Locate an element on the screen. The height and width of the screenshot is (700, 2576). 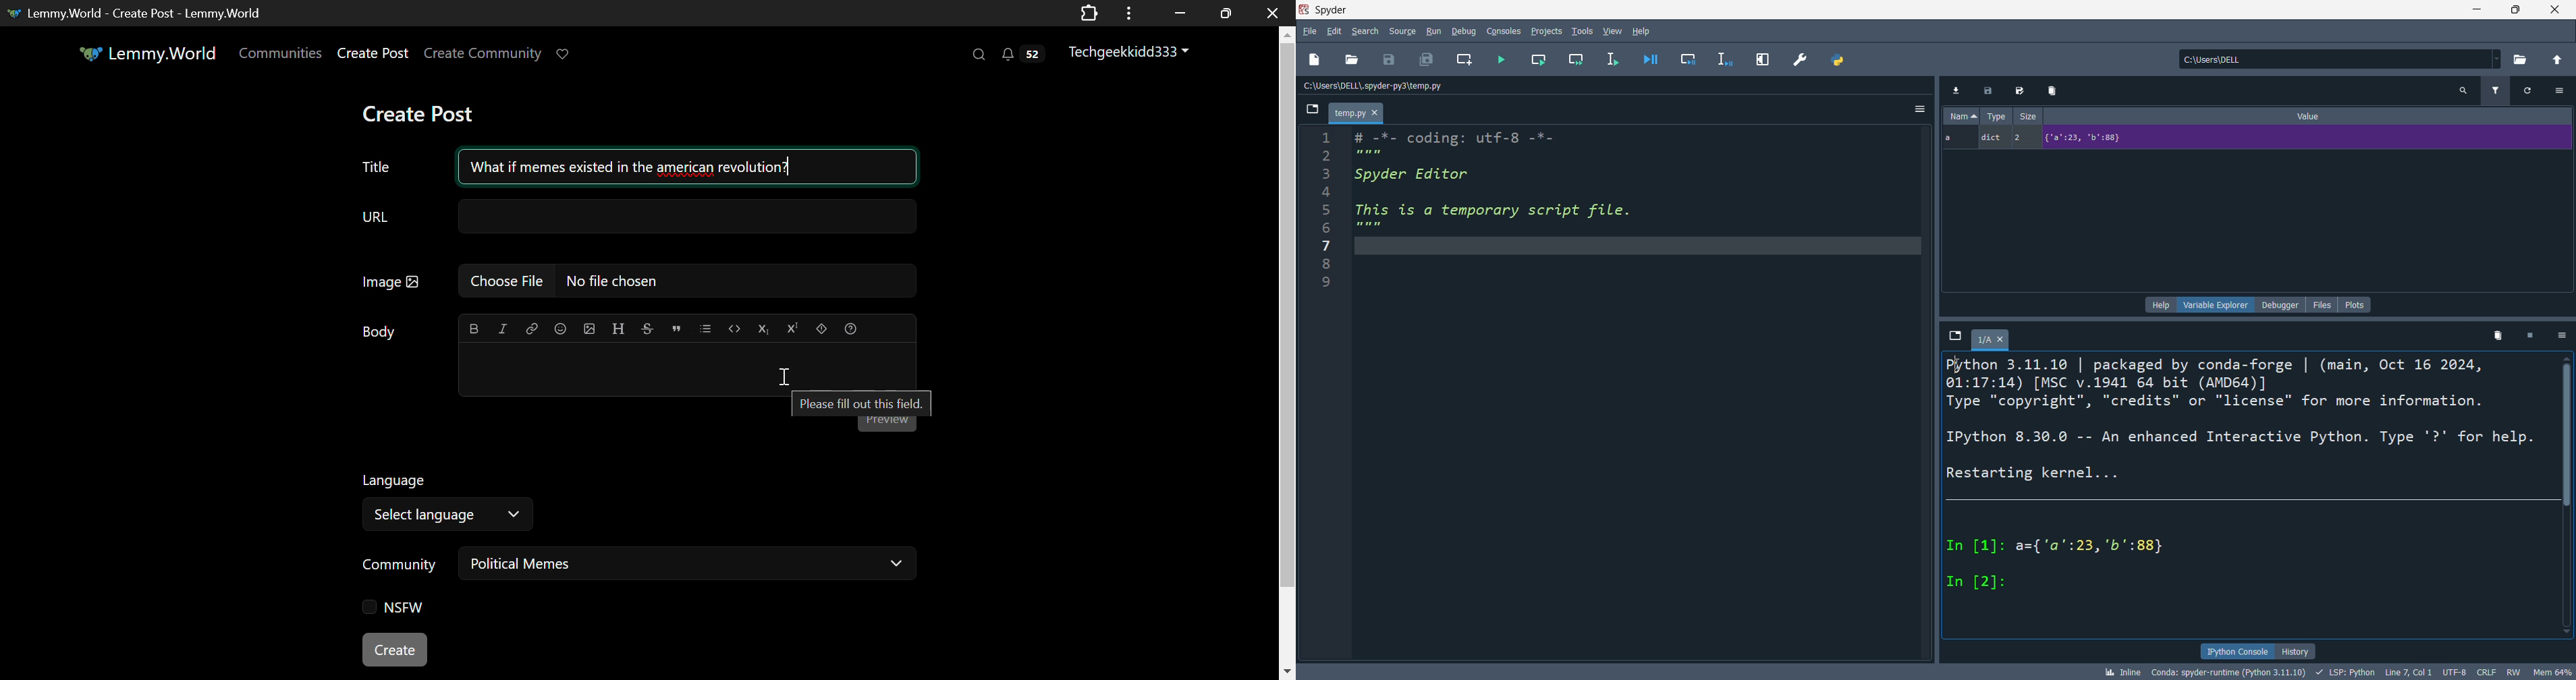
List is located at coordinates (706, 328).